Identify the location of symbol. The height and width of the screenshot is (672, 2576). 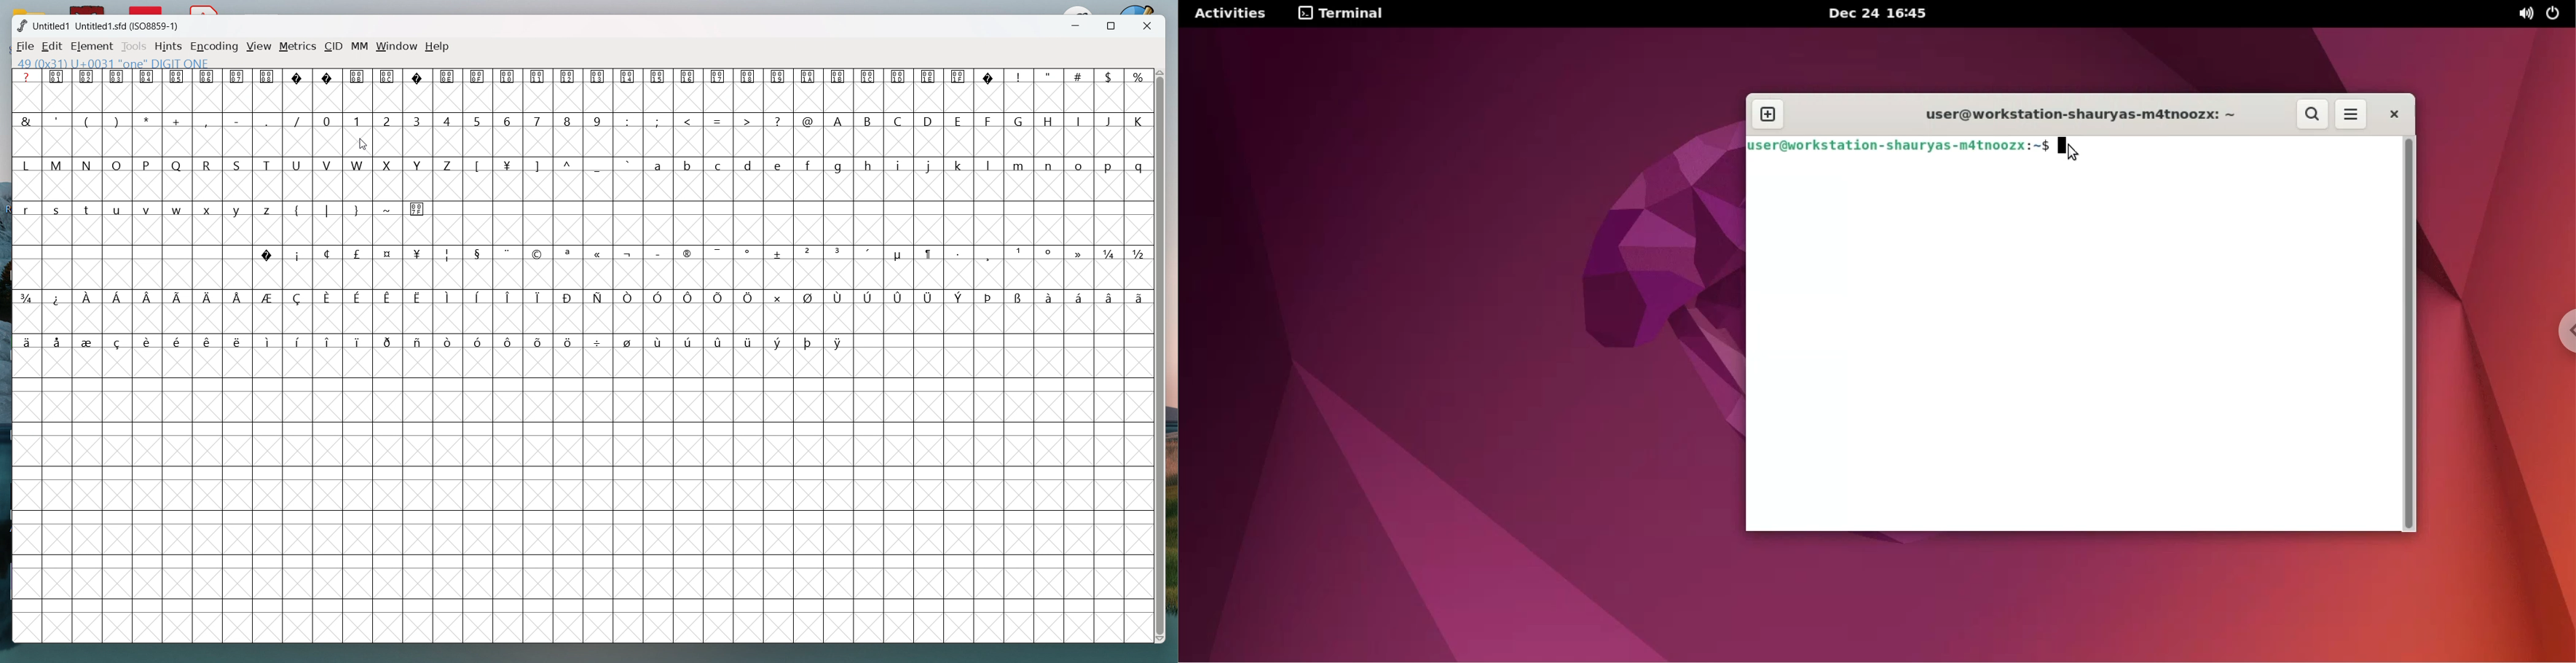
(809, 297).